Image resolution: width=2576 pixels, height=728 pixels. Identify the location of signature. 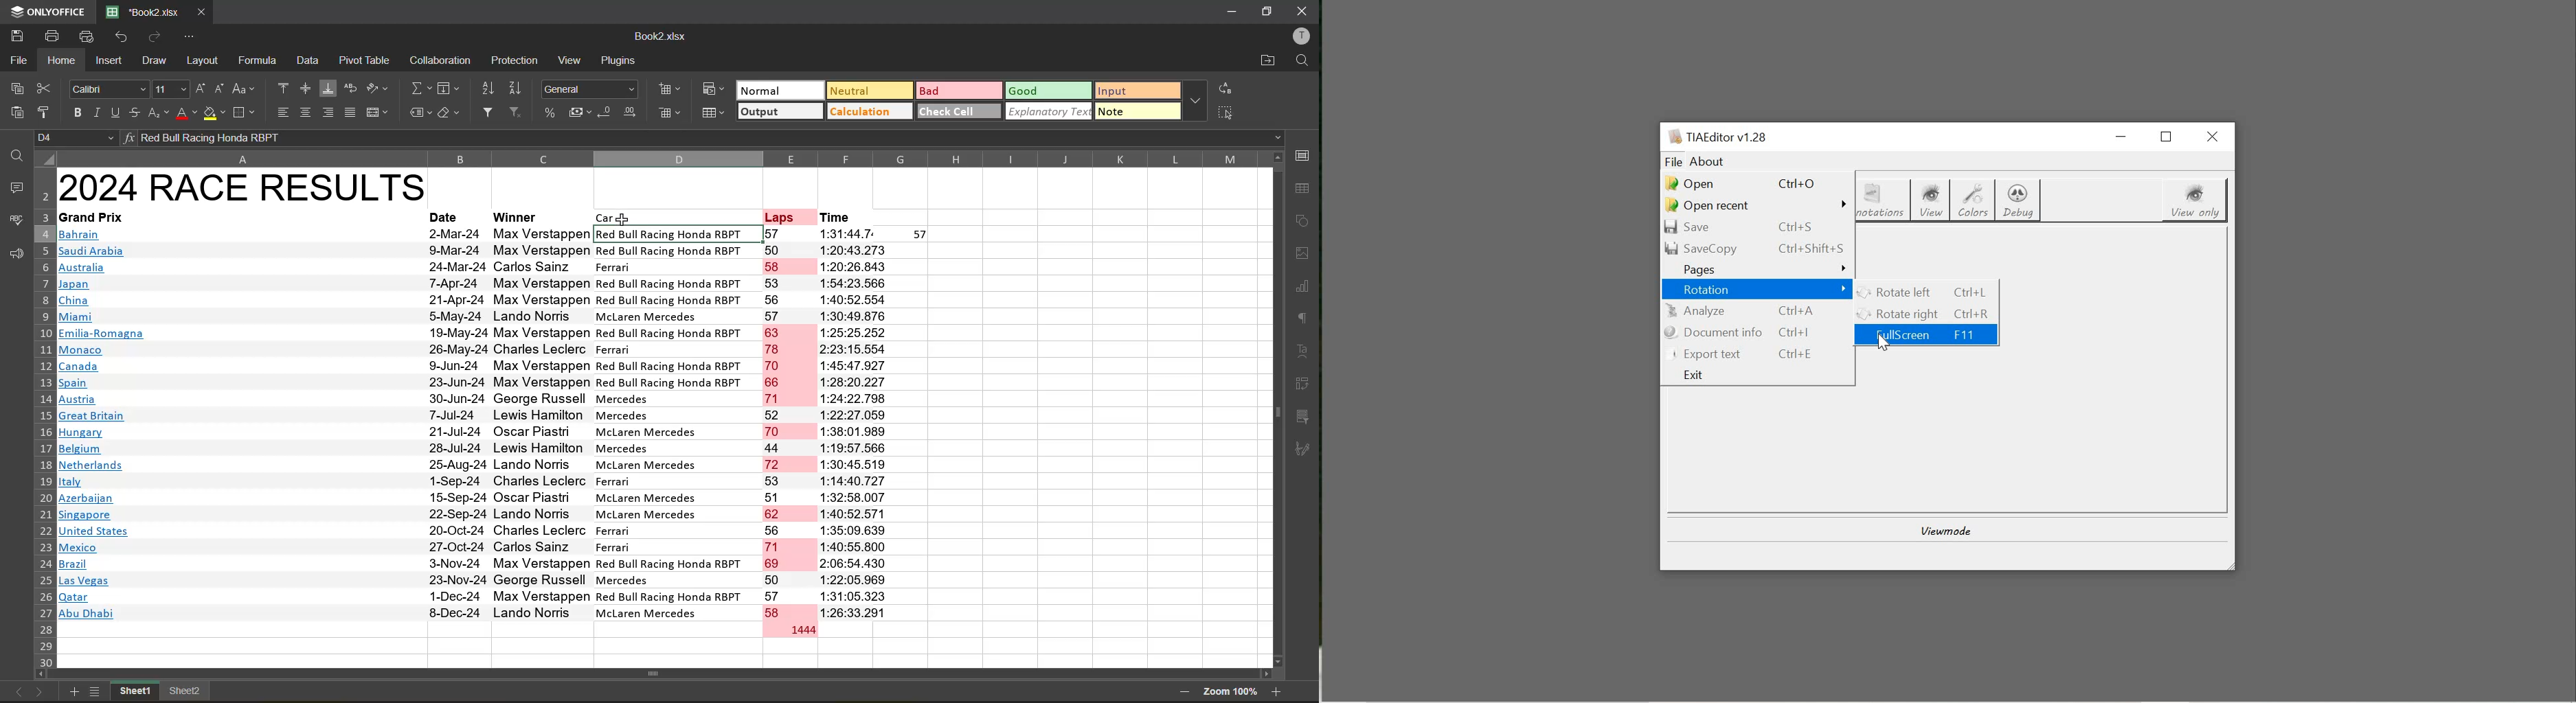
(1303, 449).